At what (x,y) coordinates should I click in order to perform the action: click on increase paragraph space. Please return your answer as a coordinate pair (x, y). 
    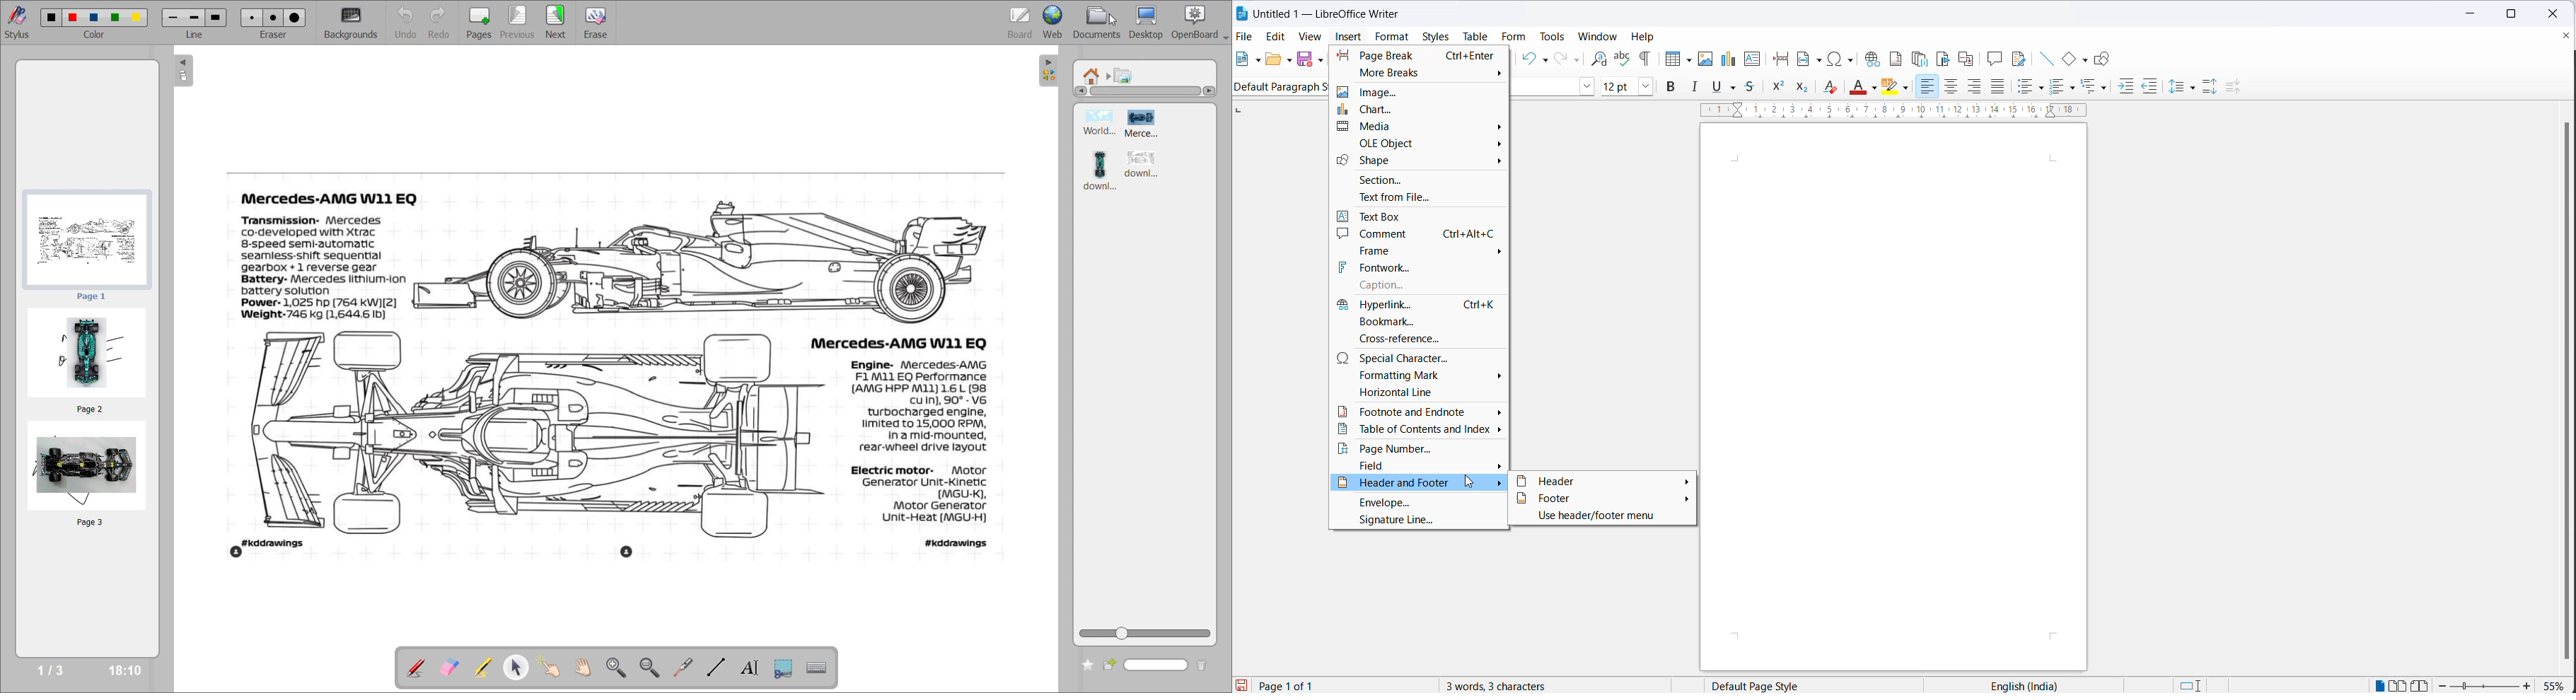
    Looking at the image, I should click on (2210, 85).